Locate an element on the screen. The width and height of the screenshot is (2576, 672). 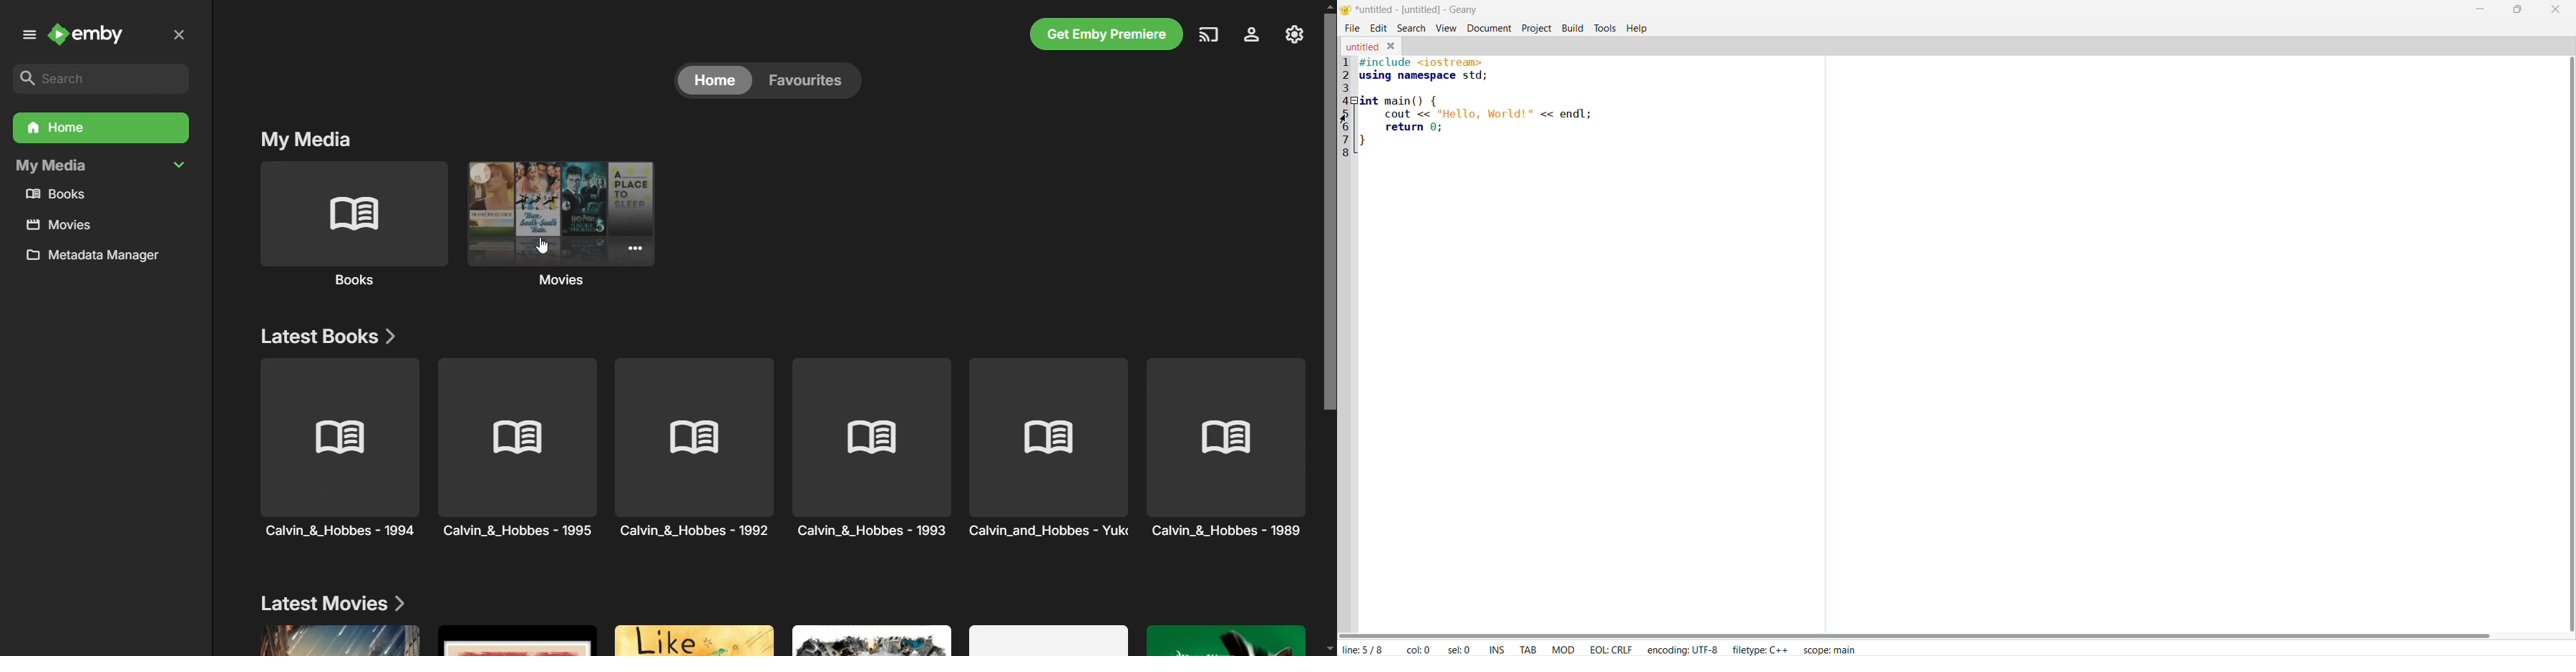
tools is located at coordinates (1605, 28).